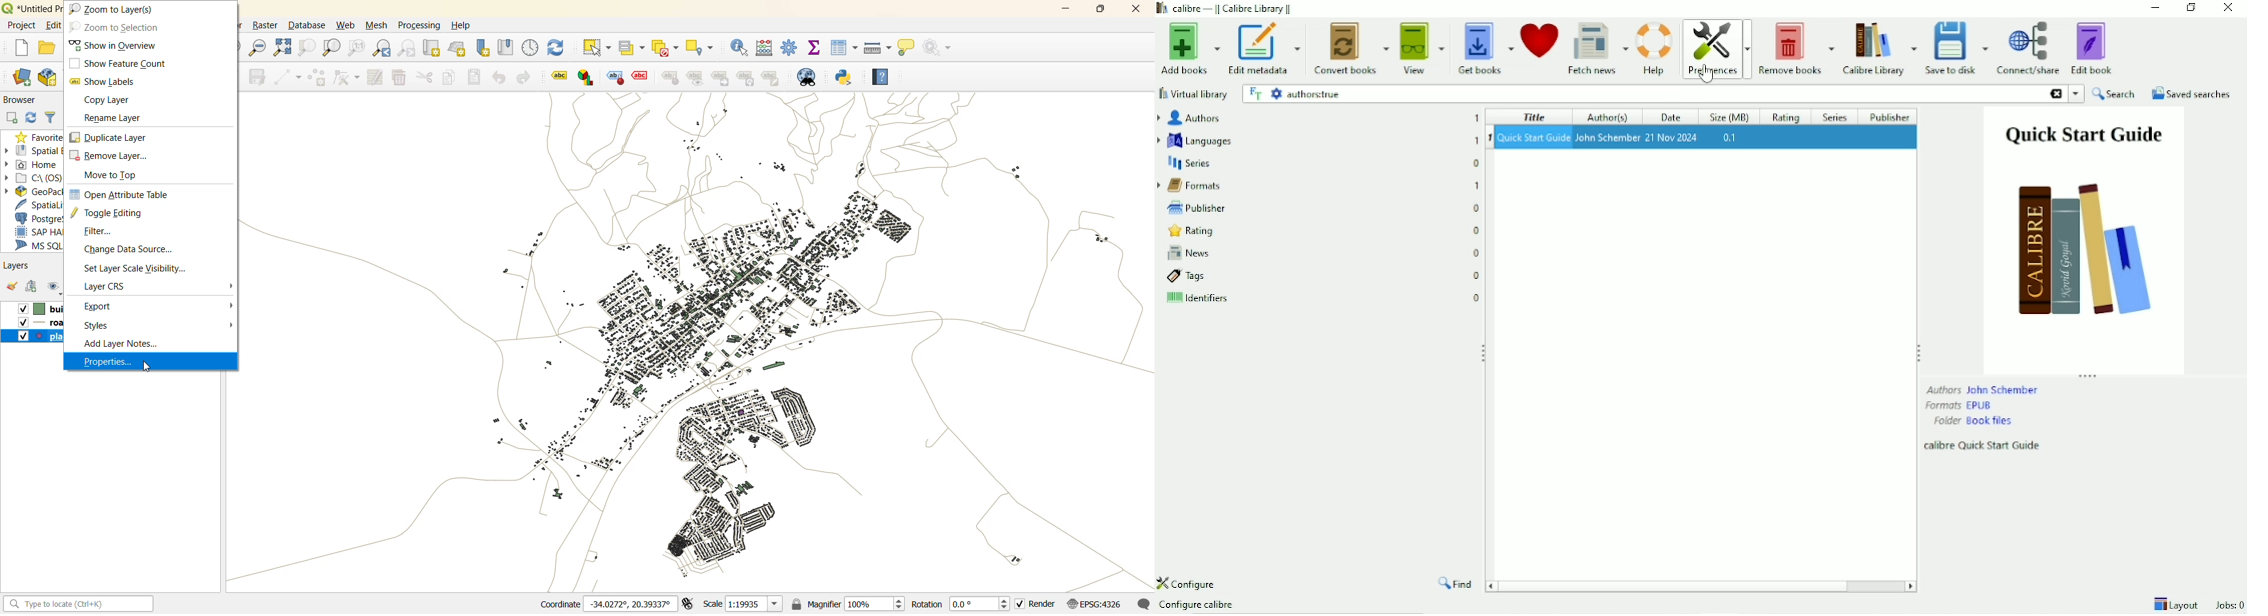 The width and height of the screenshot is (2268, 616). I want to click on Configure, so click(1188, 583).